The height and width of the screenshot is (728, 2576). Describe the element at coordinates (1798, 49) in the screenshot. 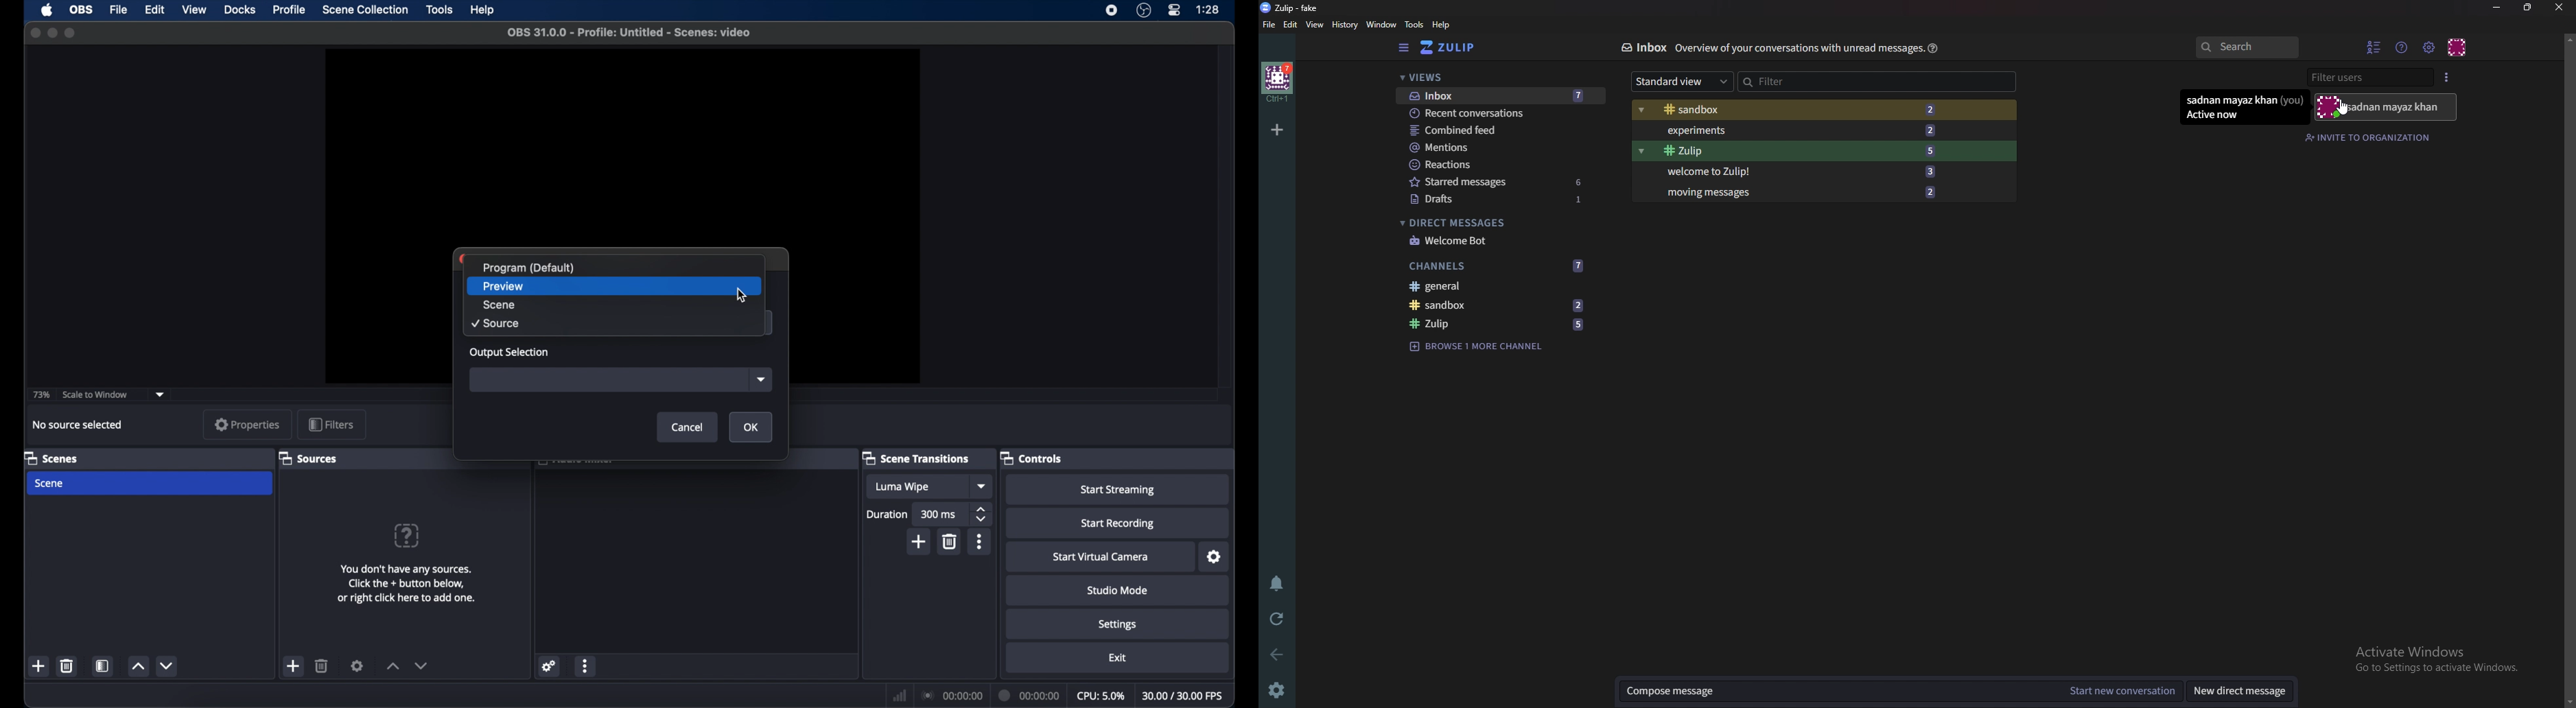

I see `Info` at that location.